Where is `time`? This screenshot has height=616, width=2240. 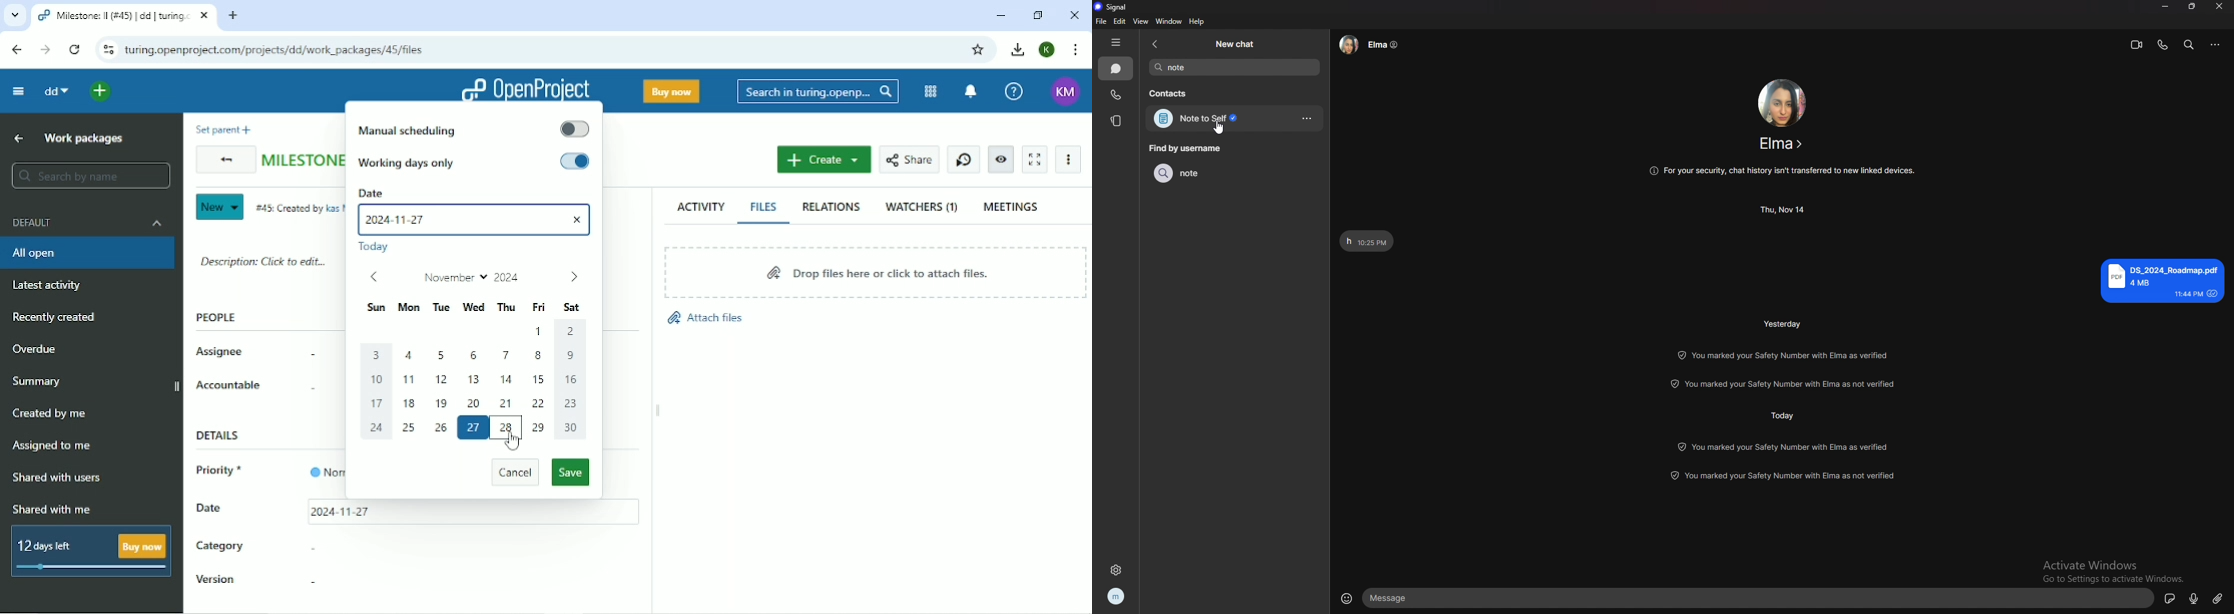 time is located at coordinates (1785, 209).